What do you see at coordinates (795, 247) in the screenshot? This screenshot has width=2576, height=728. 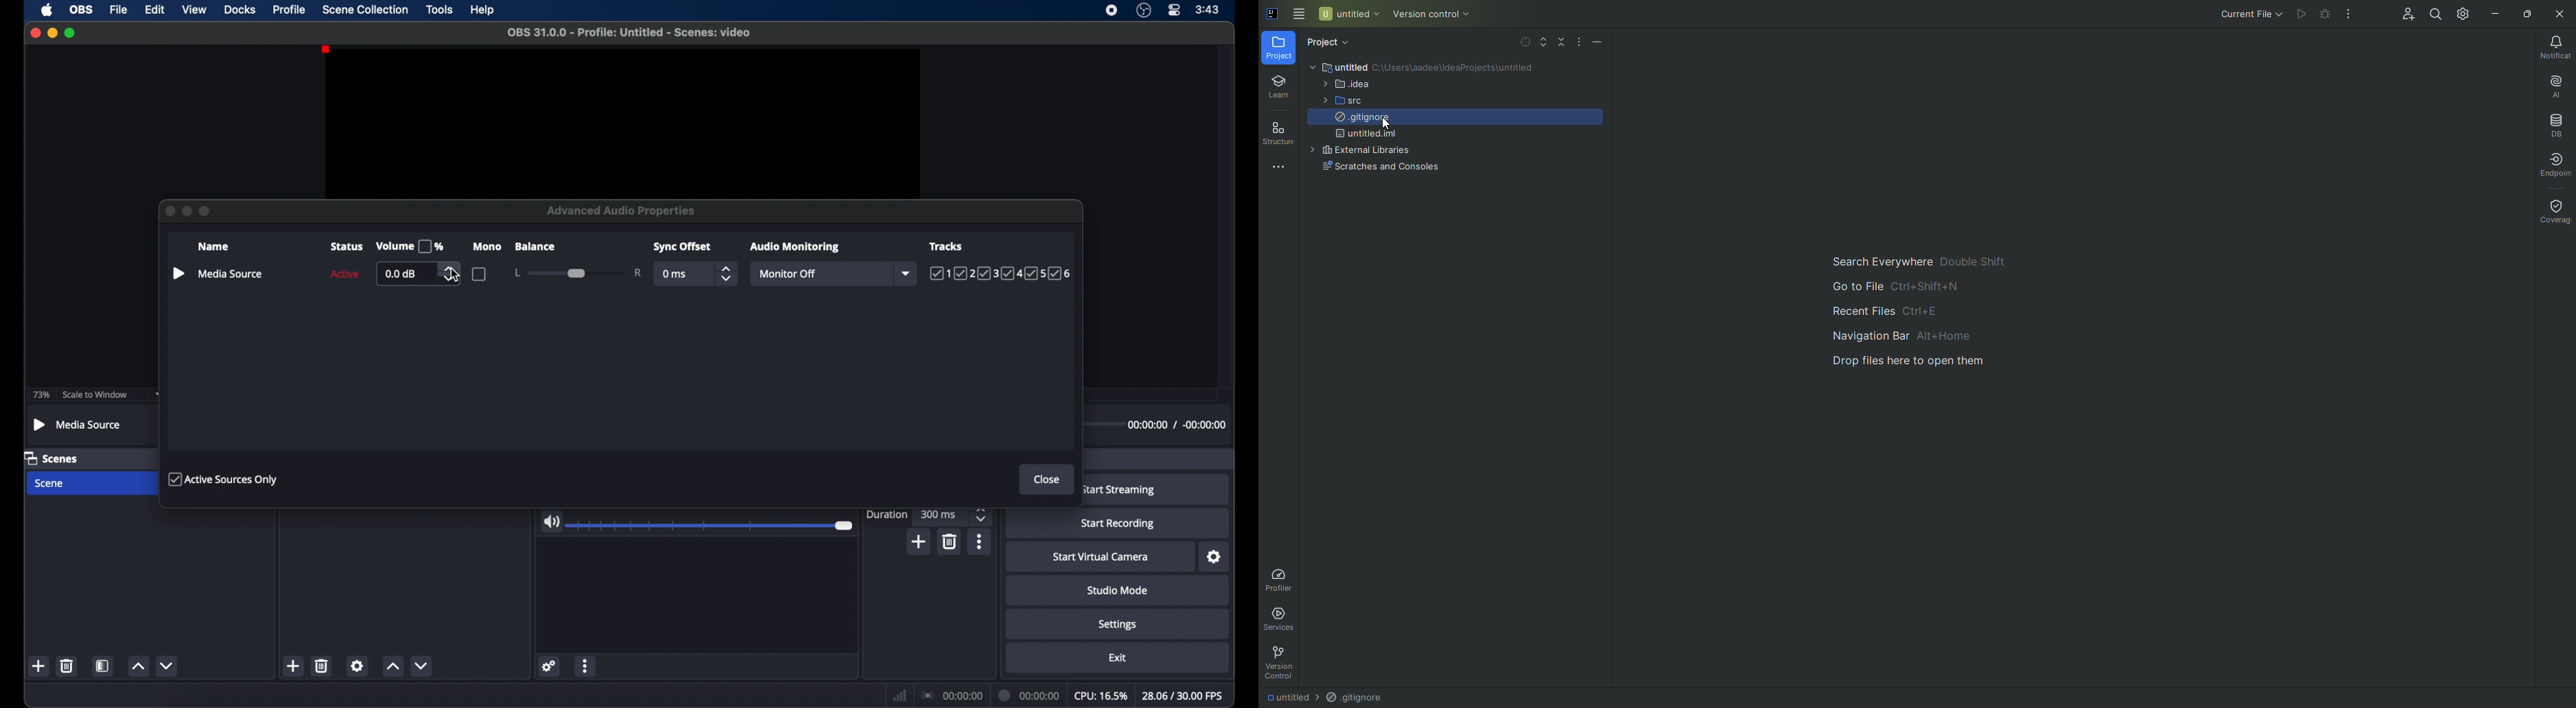 I see `audio monitoring` at bounding box center [795, 247].